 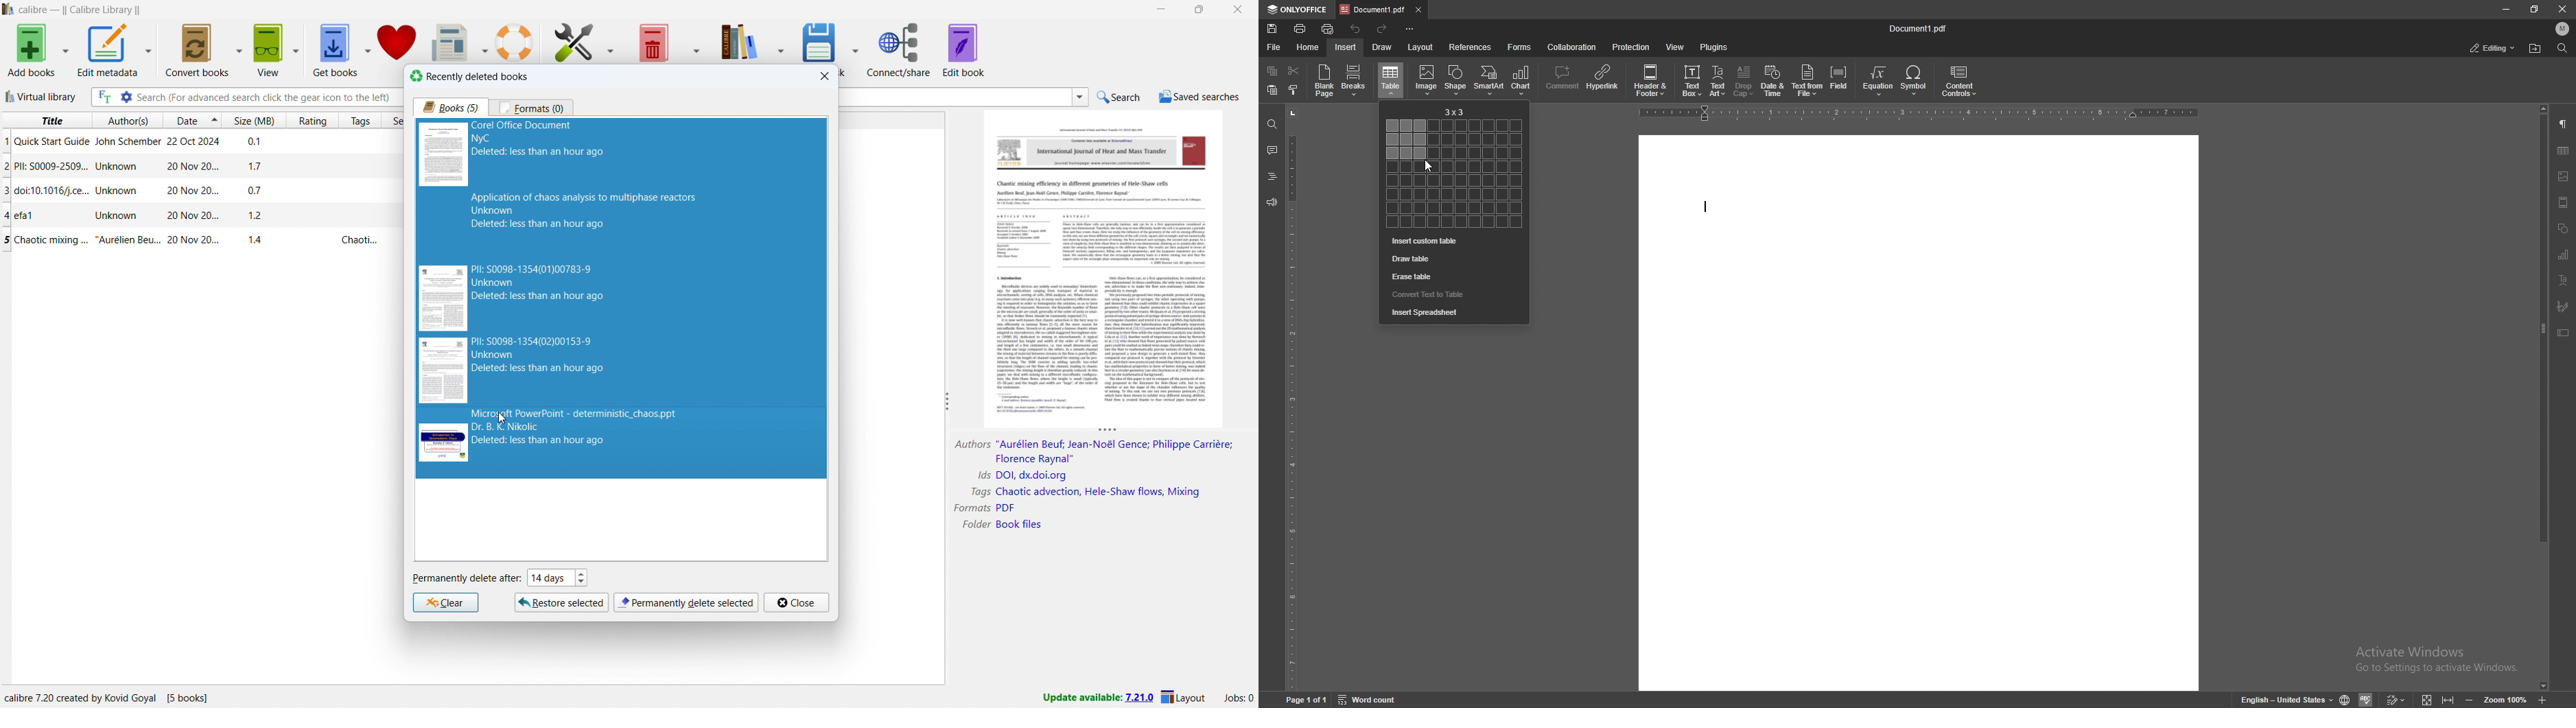 What do you see at coordinates (185, 120) in the screenshot?
I see `sort by date` at bounding box center [185, 120].